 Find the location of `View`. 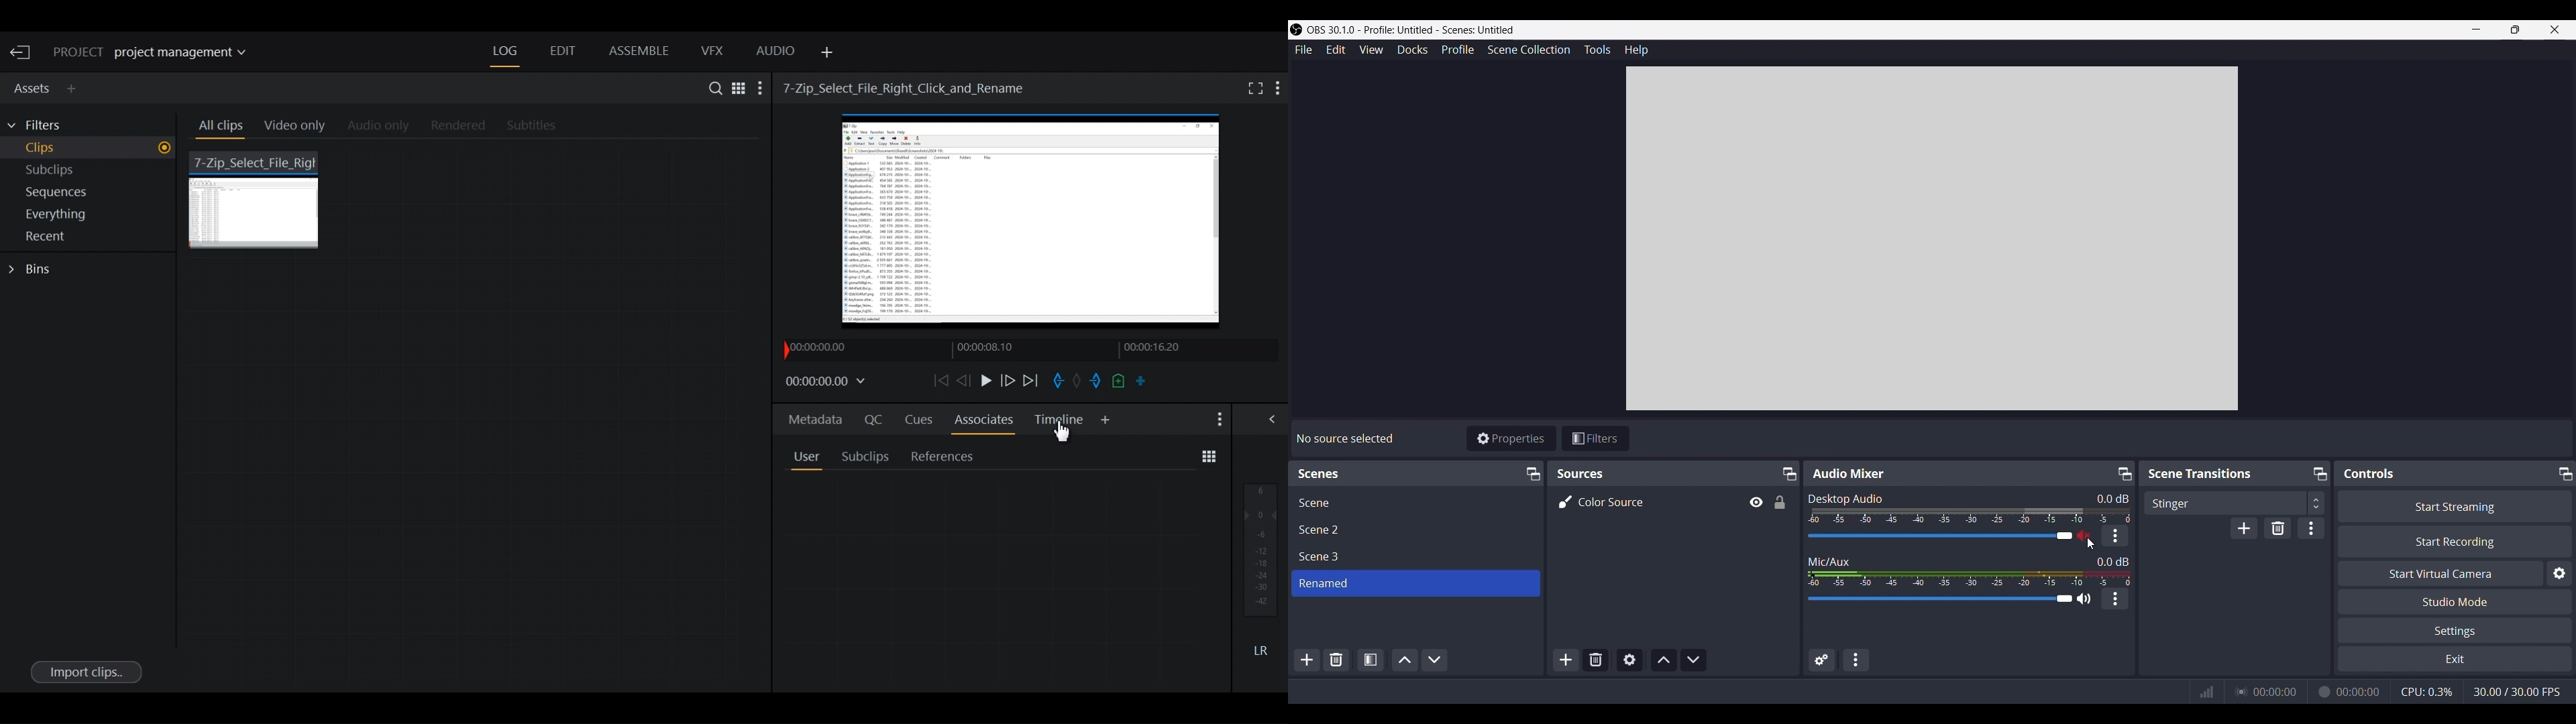

View is located at coordinates (1371, 50).